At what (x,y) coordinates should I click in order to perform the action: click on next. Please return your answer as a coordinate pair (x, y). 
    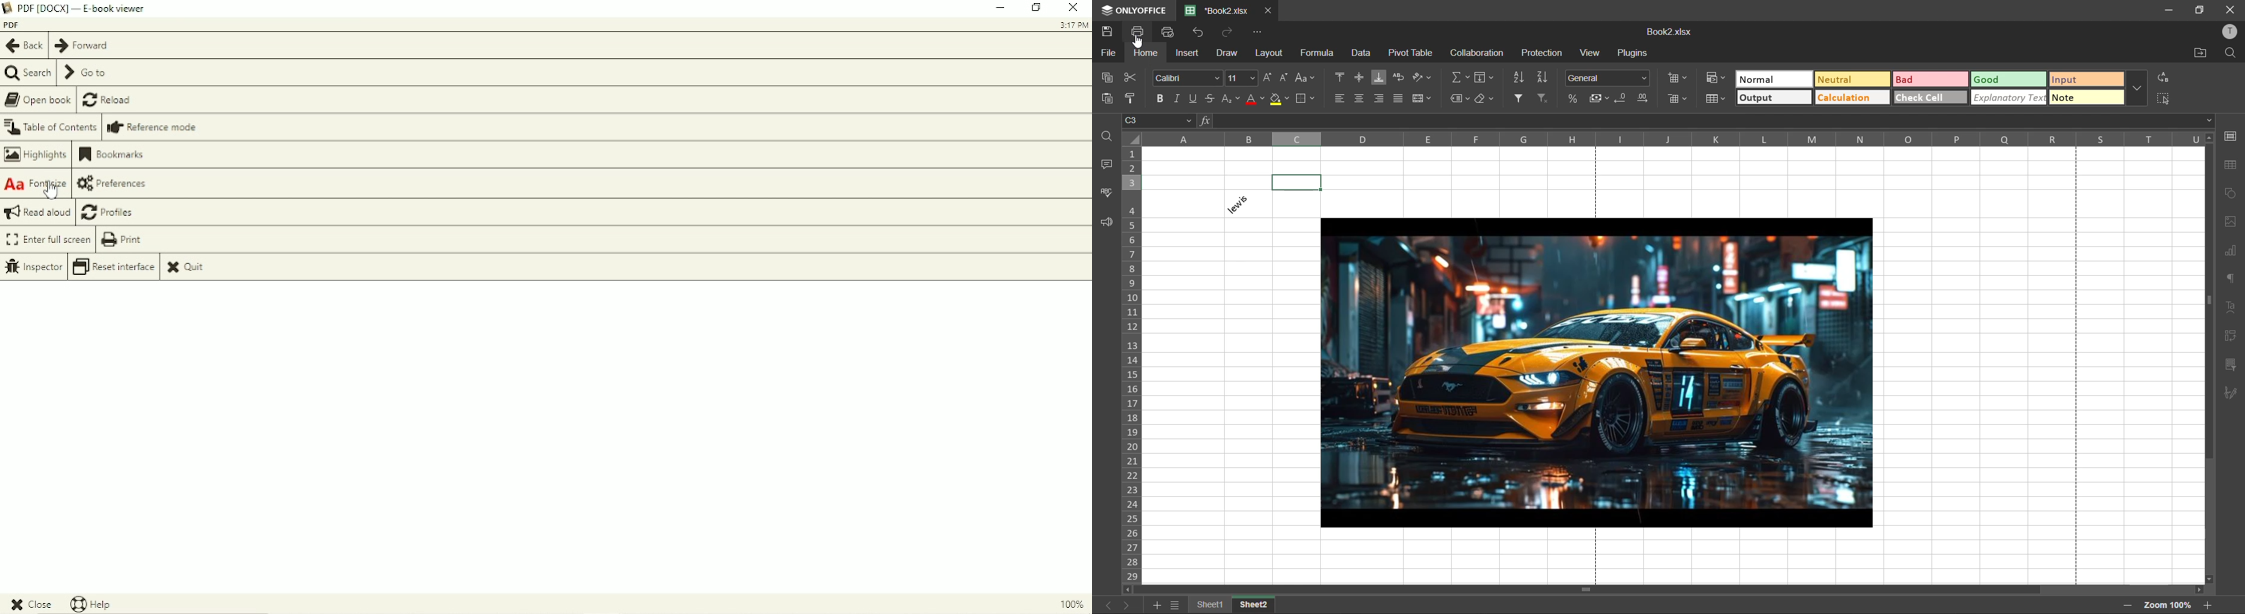
    Looking at the image, I should click on (1127, 604).